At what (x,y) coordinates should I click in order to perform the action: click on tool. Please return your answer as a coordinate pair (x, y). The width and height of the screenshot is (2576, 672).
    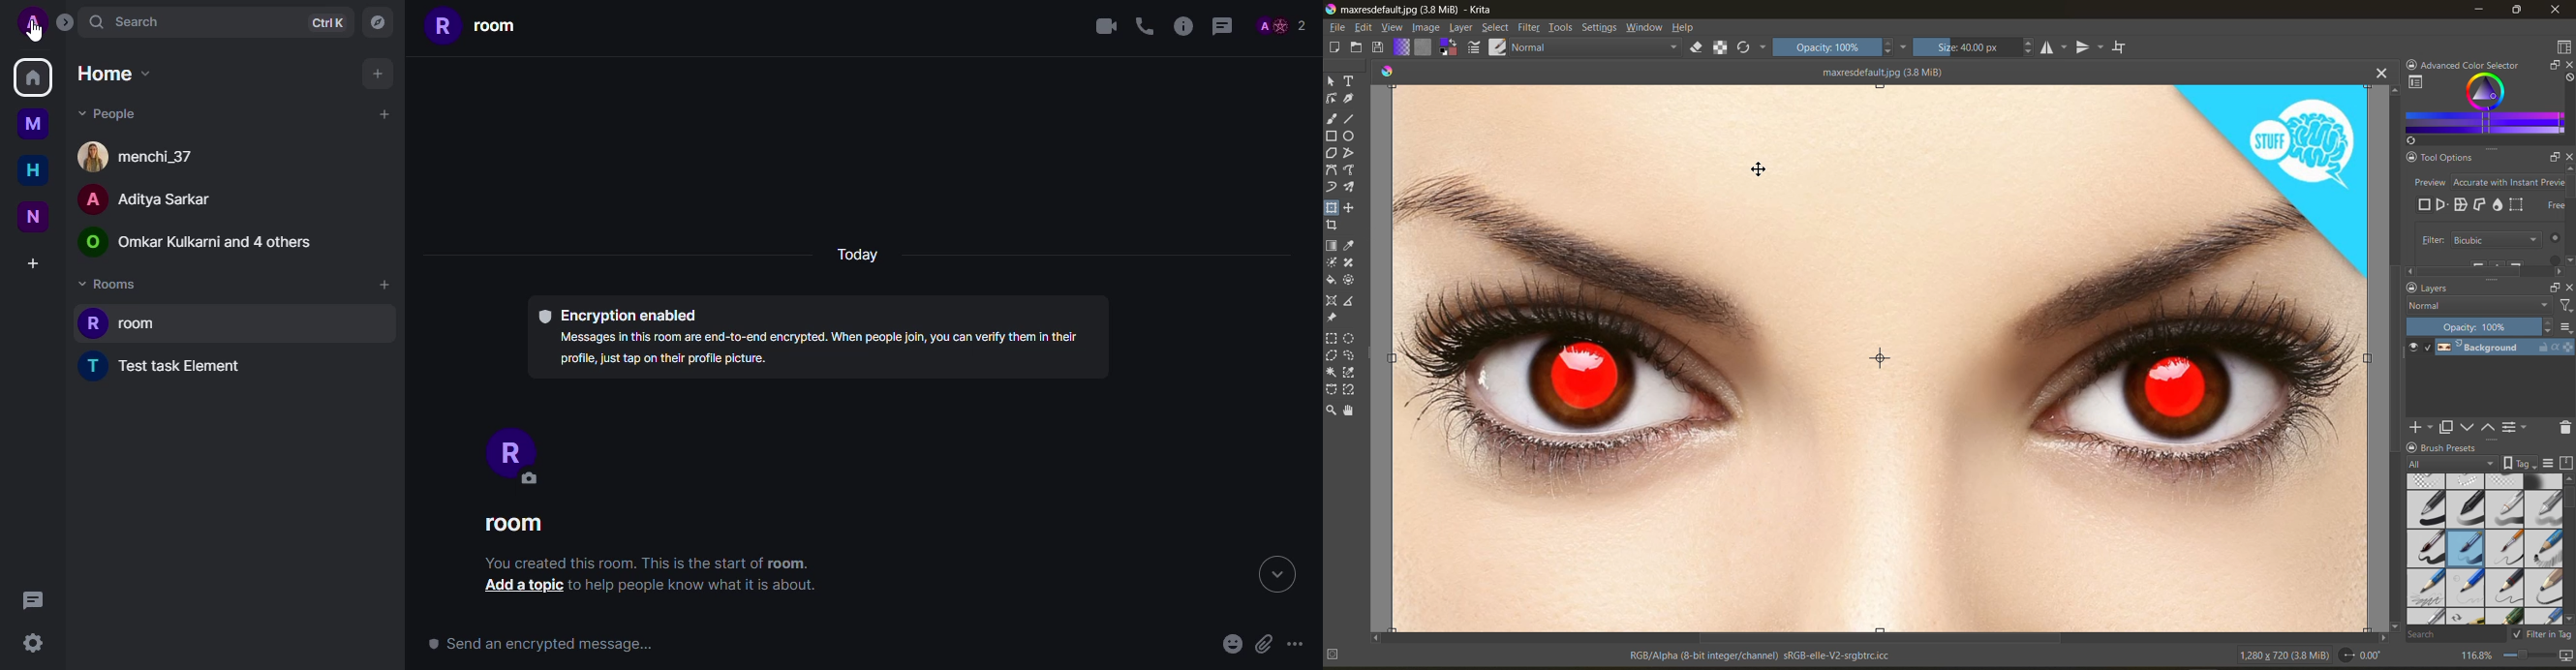
    Looking at the image, I should click on (1333, 80).